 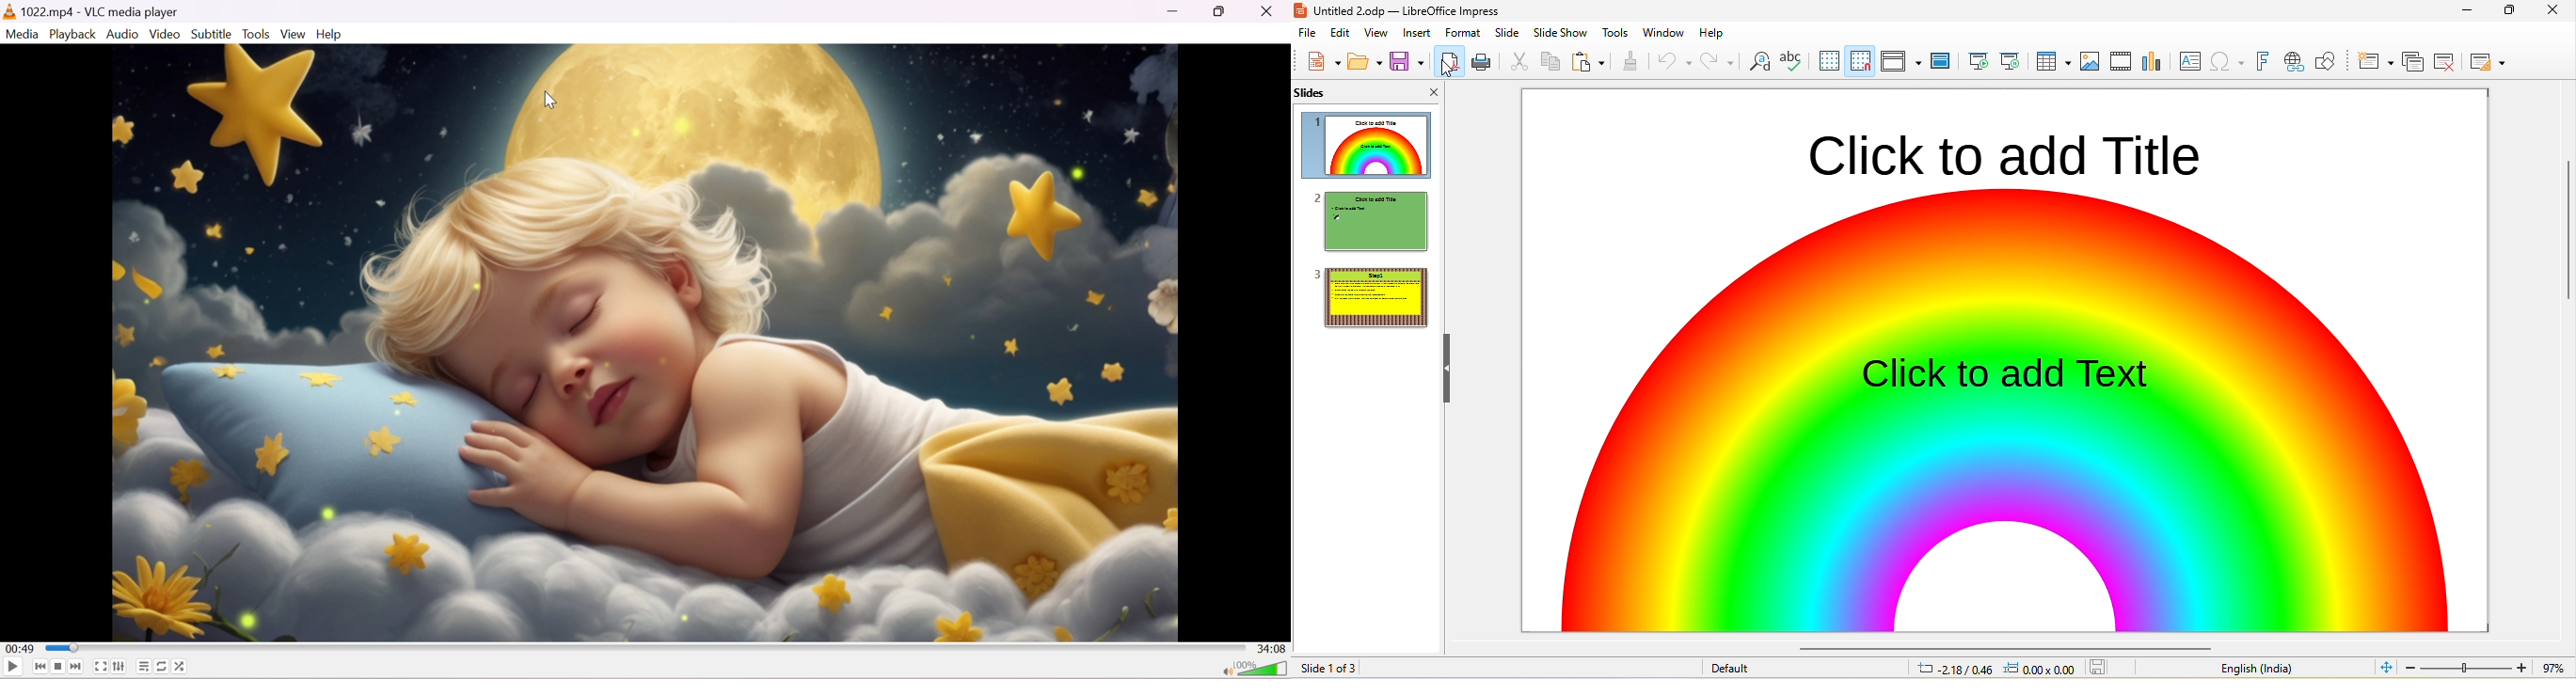 What do you see at coordinates (1429, 93) in the screenshot?
I see `close` at bounding box center [1429, 93].